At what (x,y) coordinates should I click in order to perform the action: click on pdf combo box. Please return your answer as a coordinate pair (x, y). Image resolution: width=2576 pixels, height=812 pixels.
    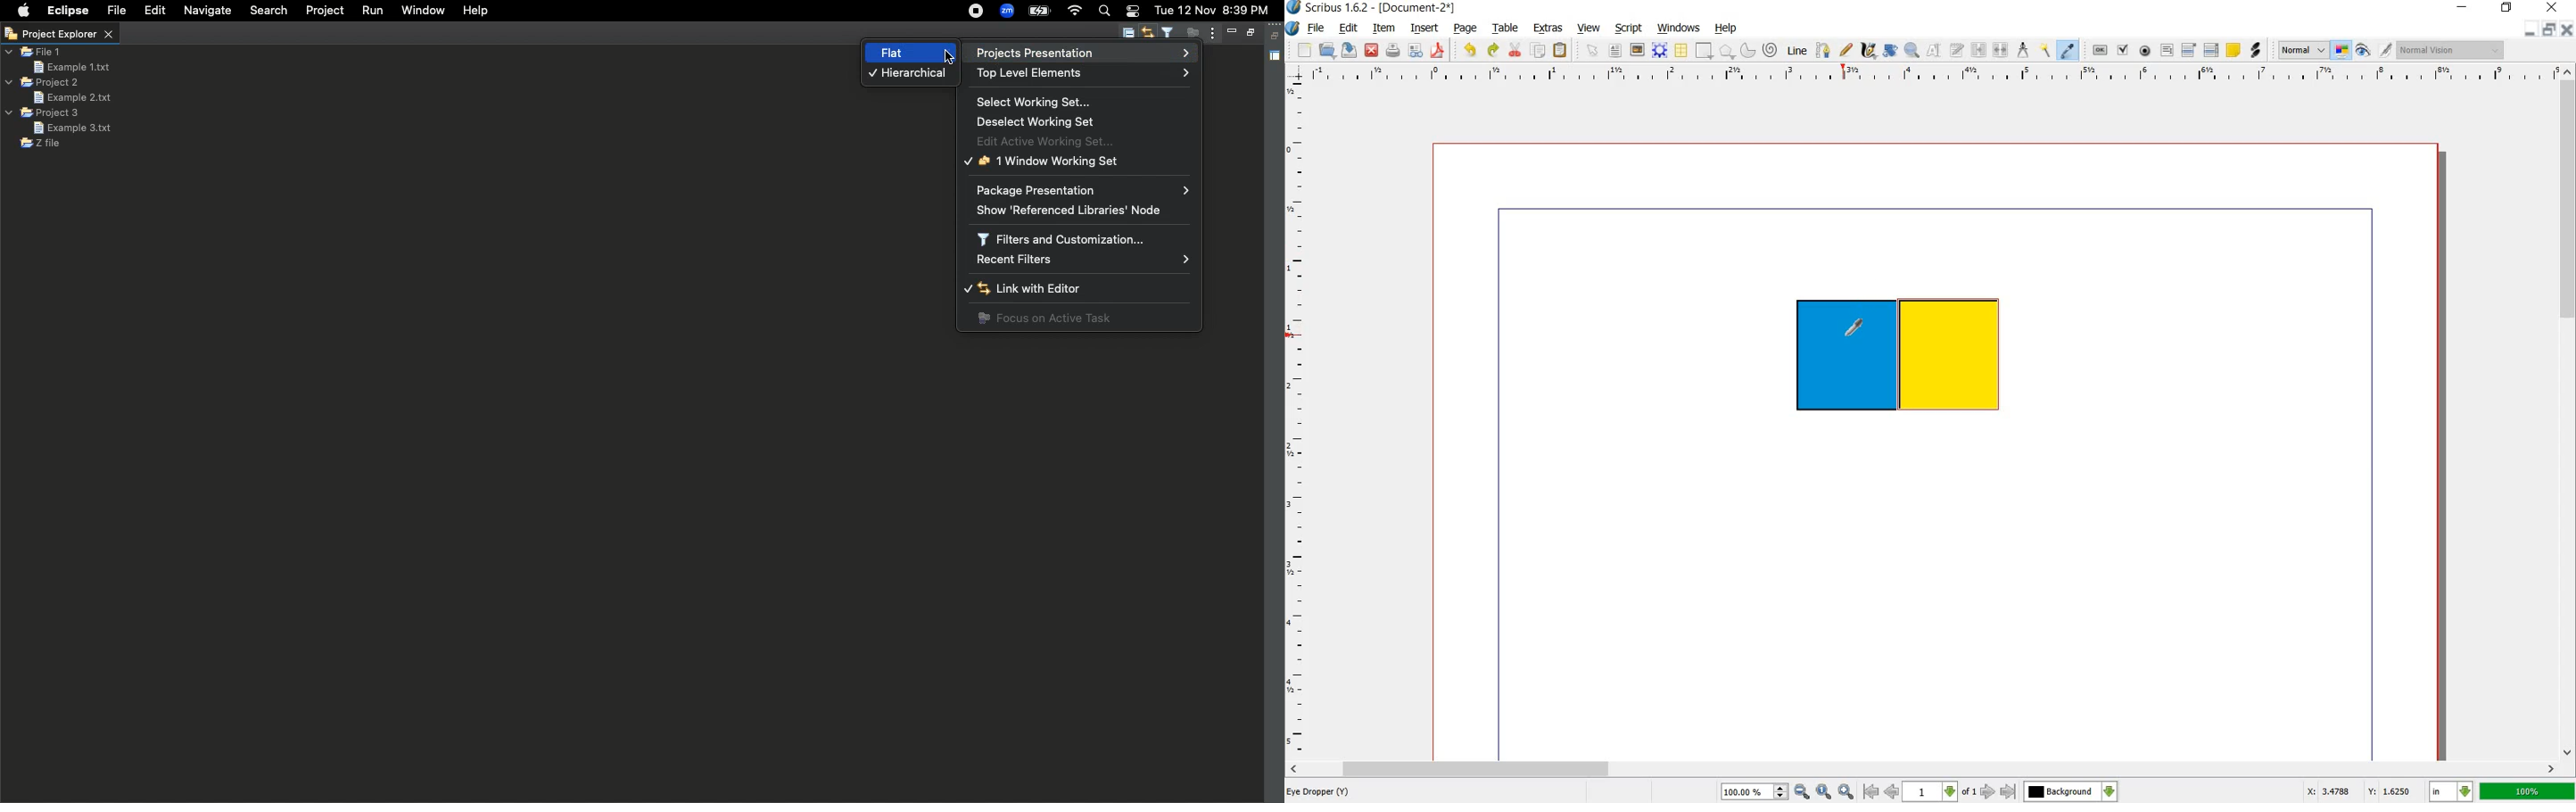
    Looking at the image, I should click on (2187, 51).